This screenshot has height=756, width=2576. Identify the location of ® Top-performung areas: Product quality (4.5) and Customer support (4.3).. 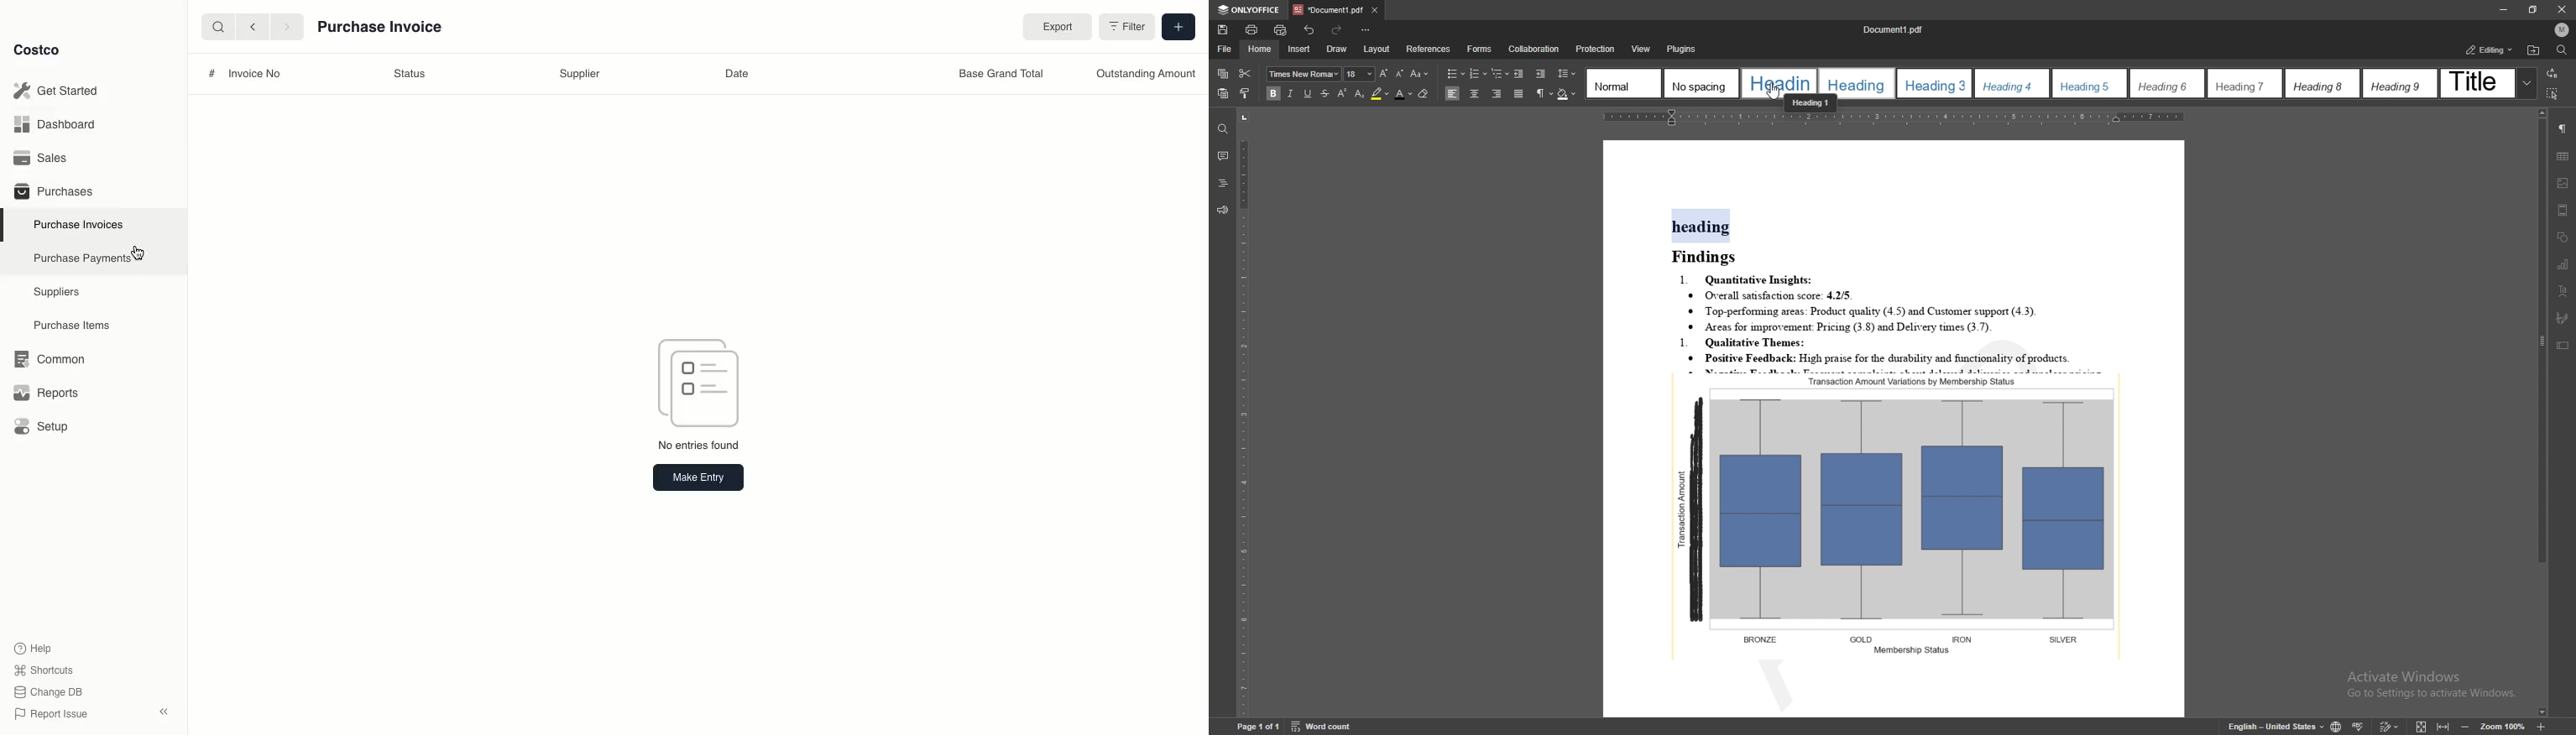
(1868, 312).